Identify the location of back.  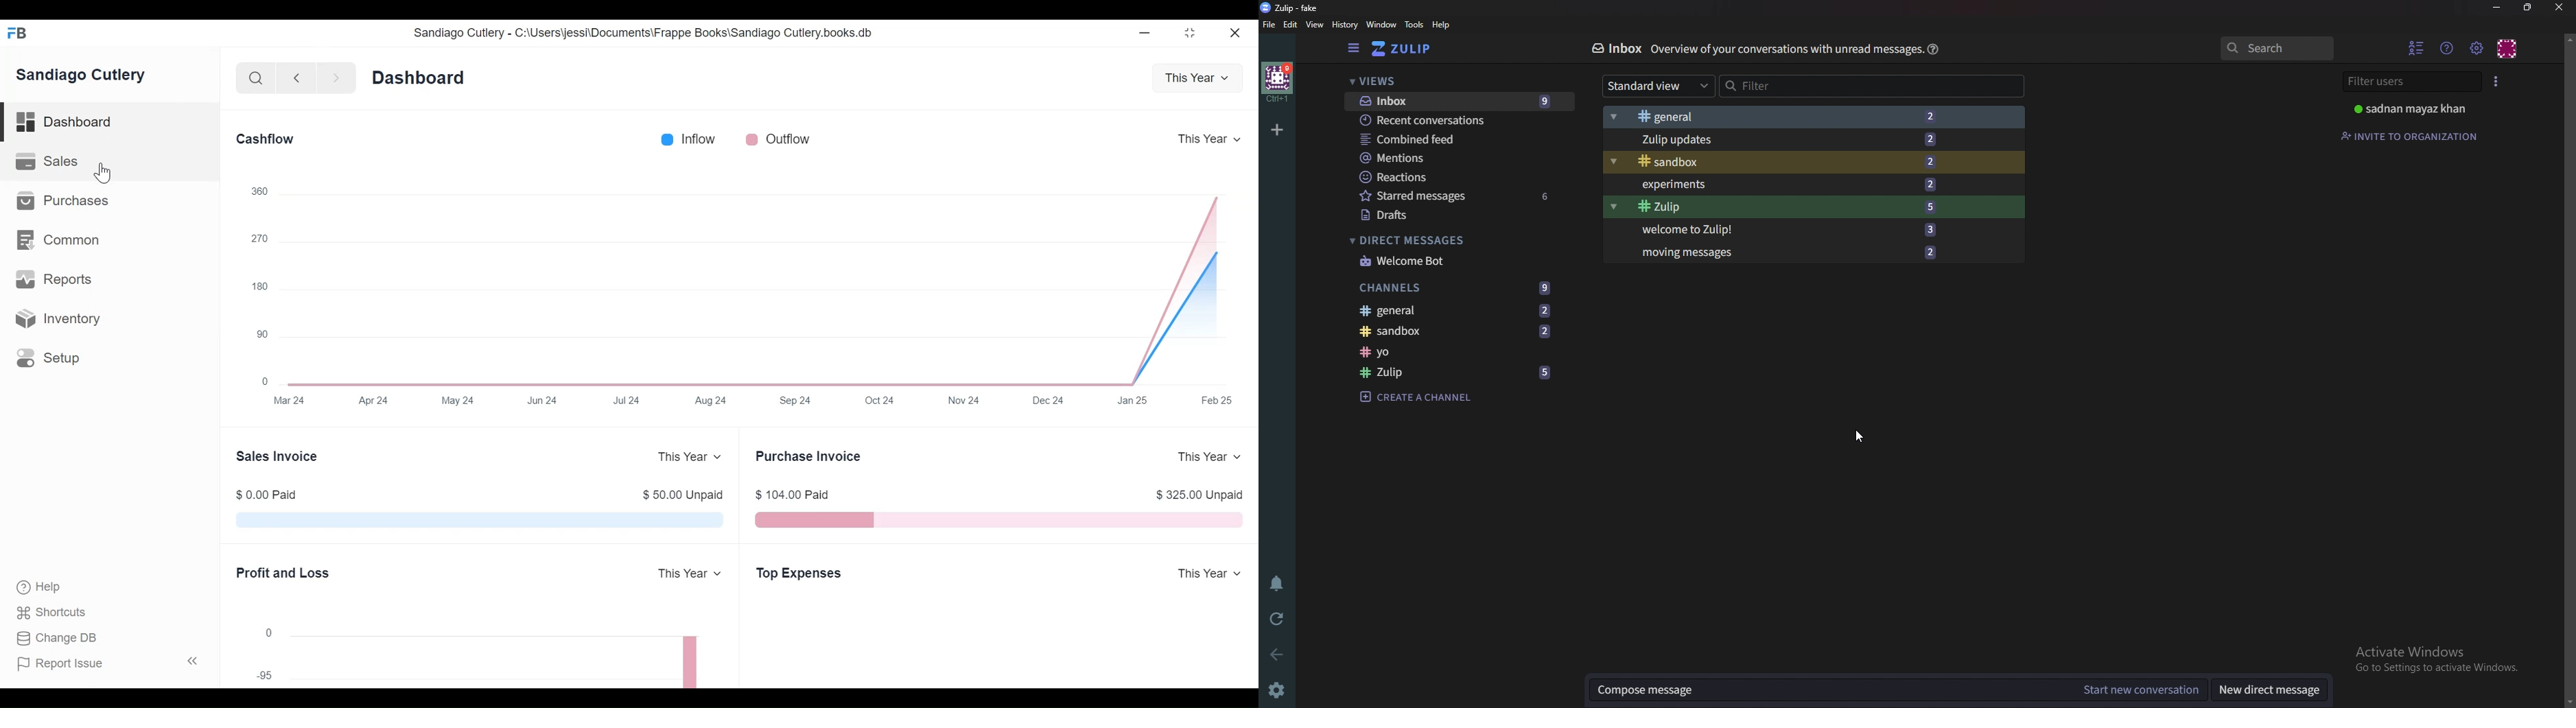
(1280, 653).